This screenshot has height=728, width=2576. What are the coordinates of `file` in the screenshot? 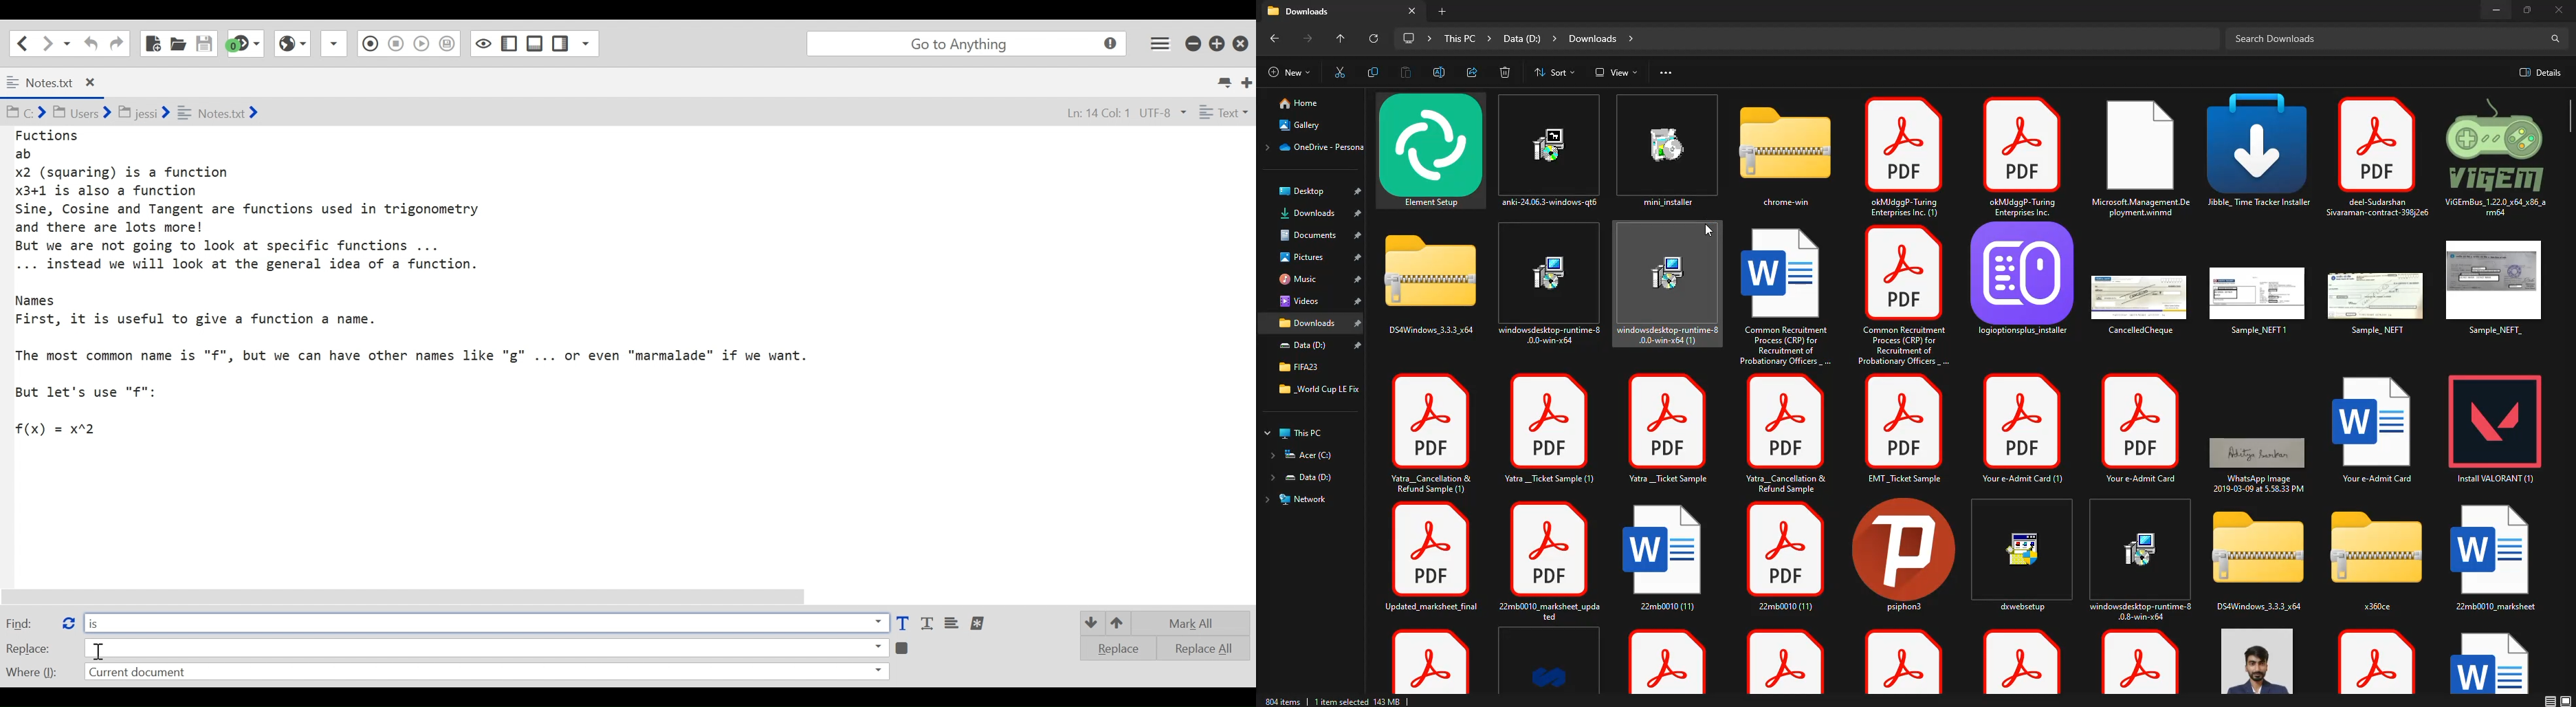 It's located at (2265, 153).